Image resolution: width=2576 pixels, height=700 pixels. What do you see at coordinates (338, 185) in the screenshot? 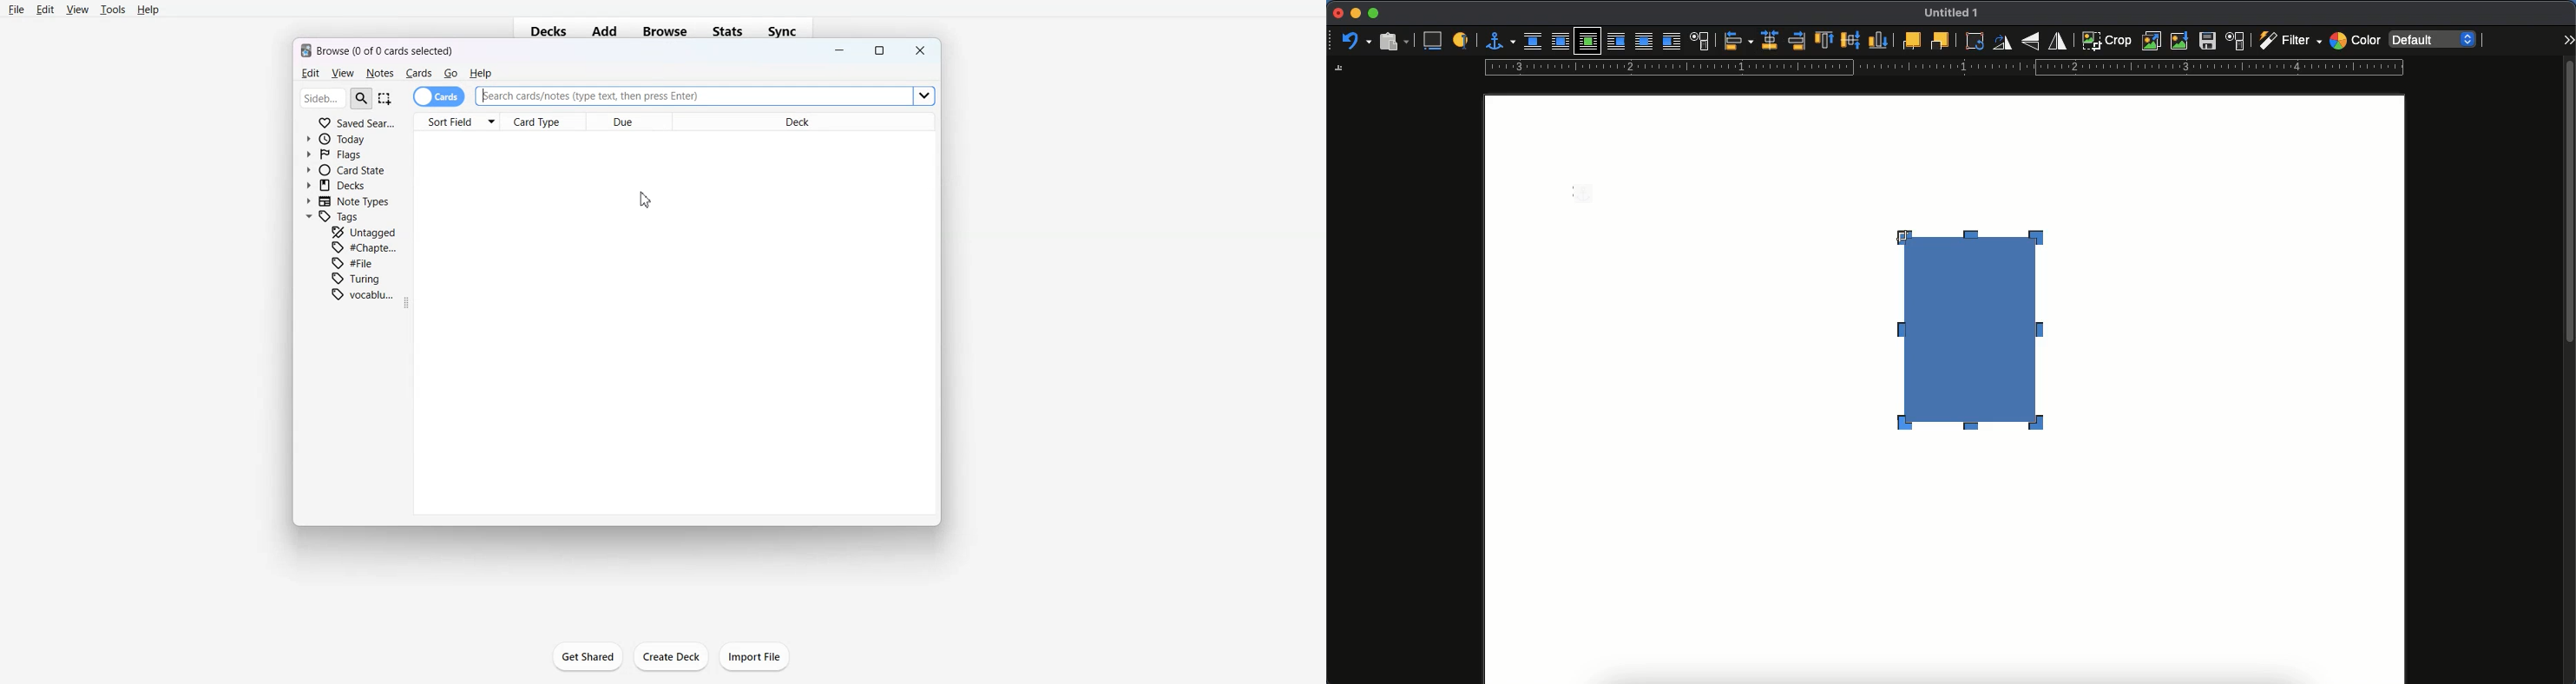
I see `Decks` at bounding box center [338, 185].